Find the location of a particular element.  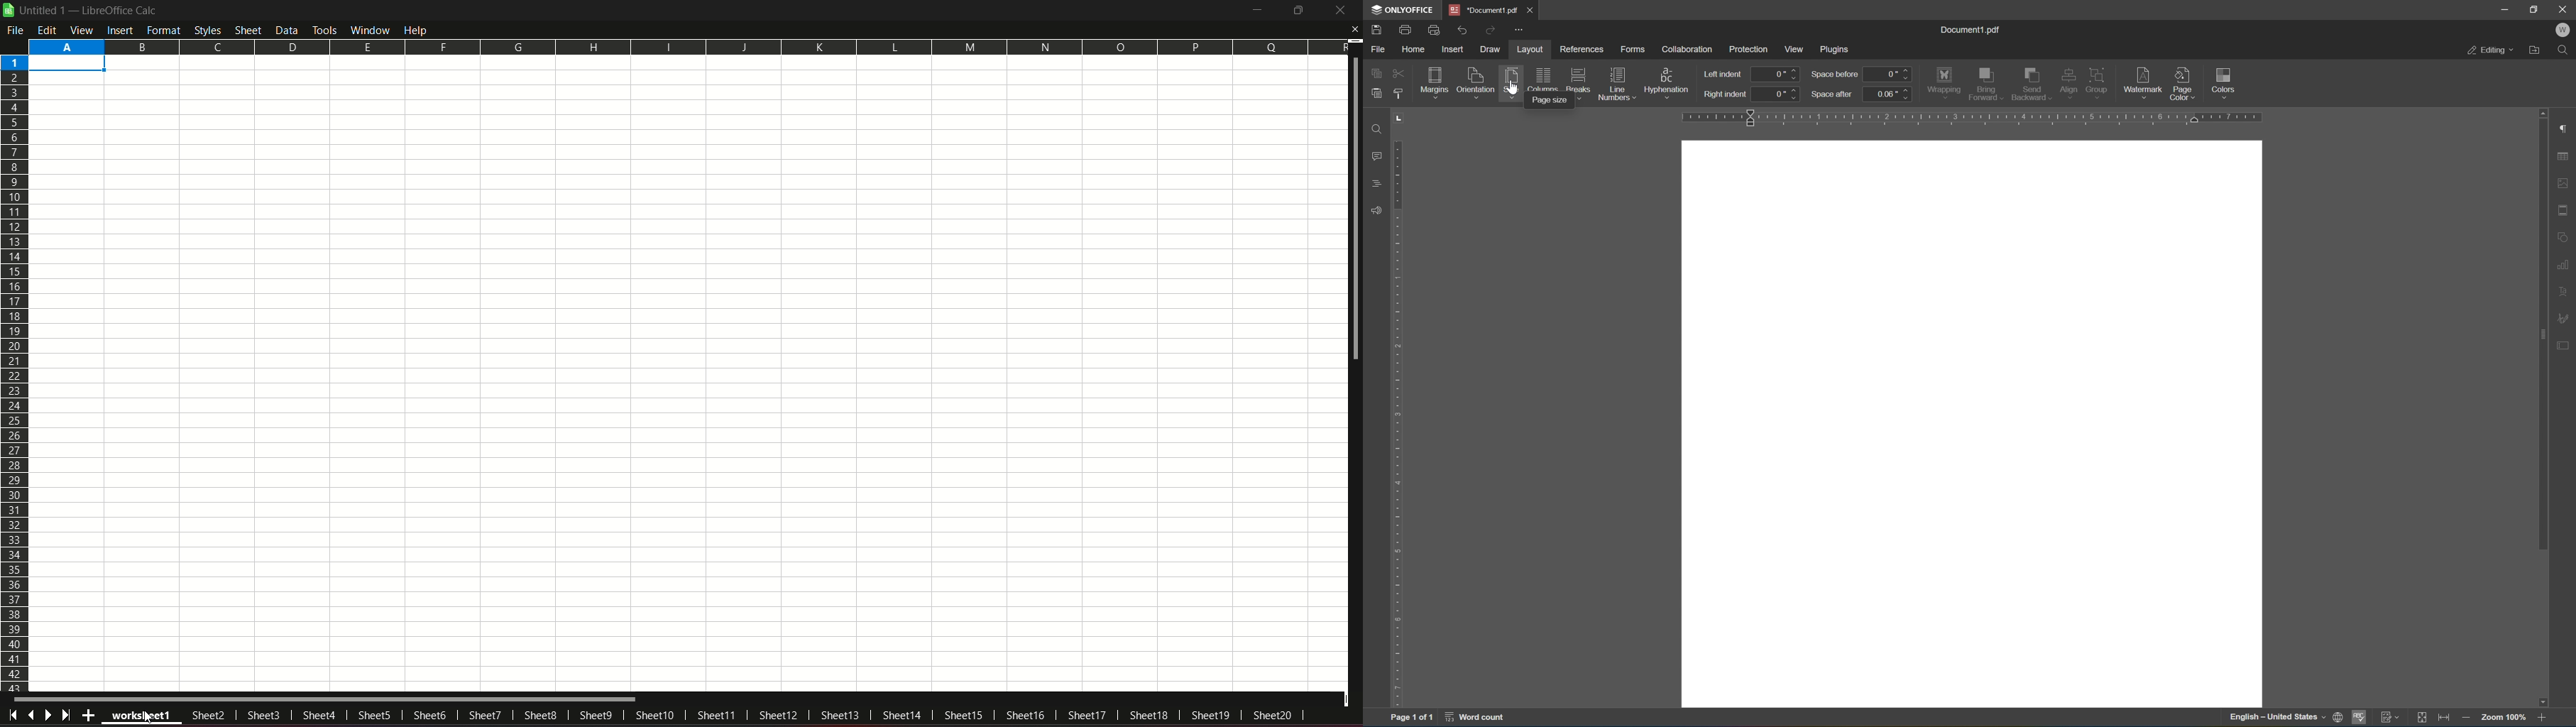

sheet16 is located at coordinates (1024, 715).